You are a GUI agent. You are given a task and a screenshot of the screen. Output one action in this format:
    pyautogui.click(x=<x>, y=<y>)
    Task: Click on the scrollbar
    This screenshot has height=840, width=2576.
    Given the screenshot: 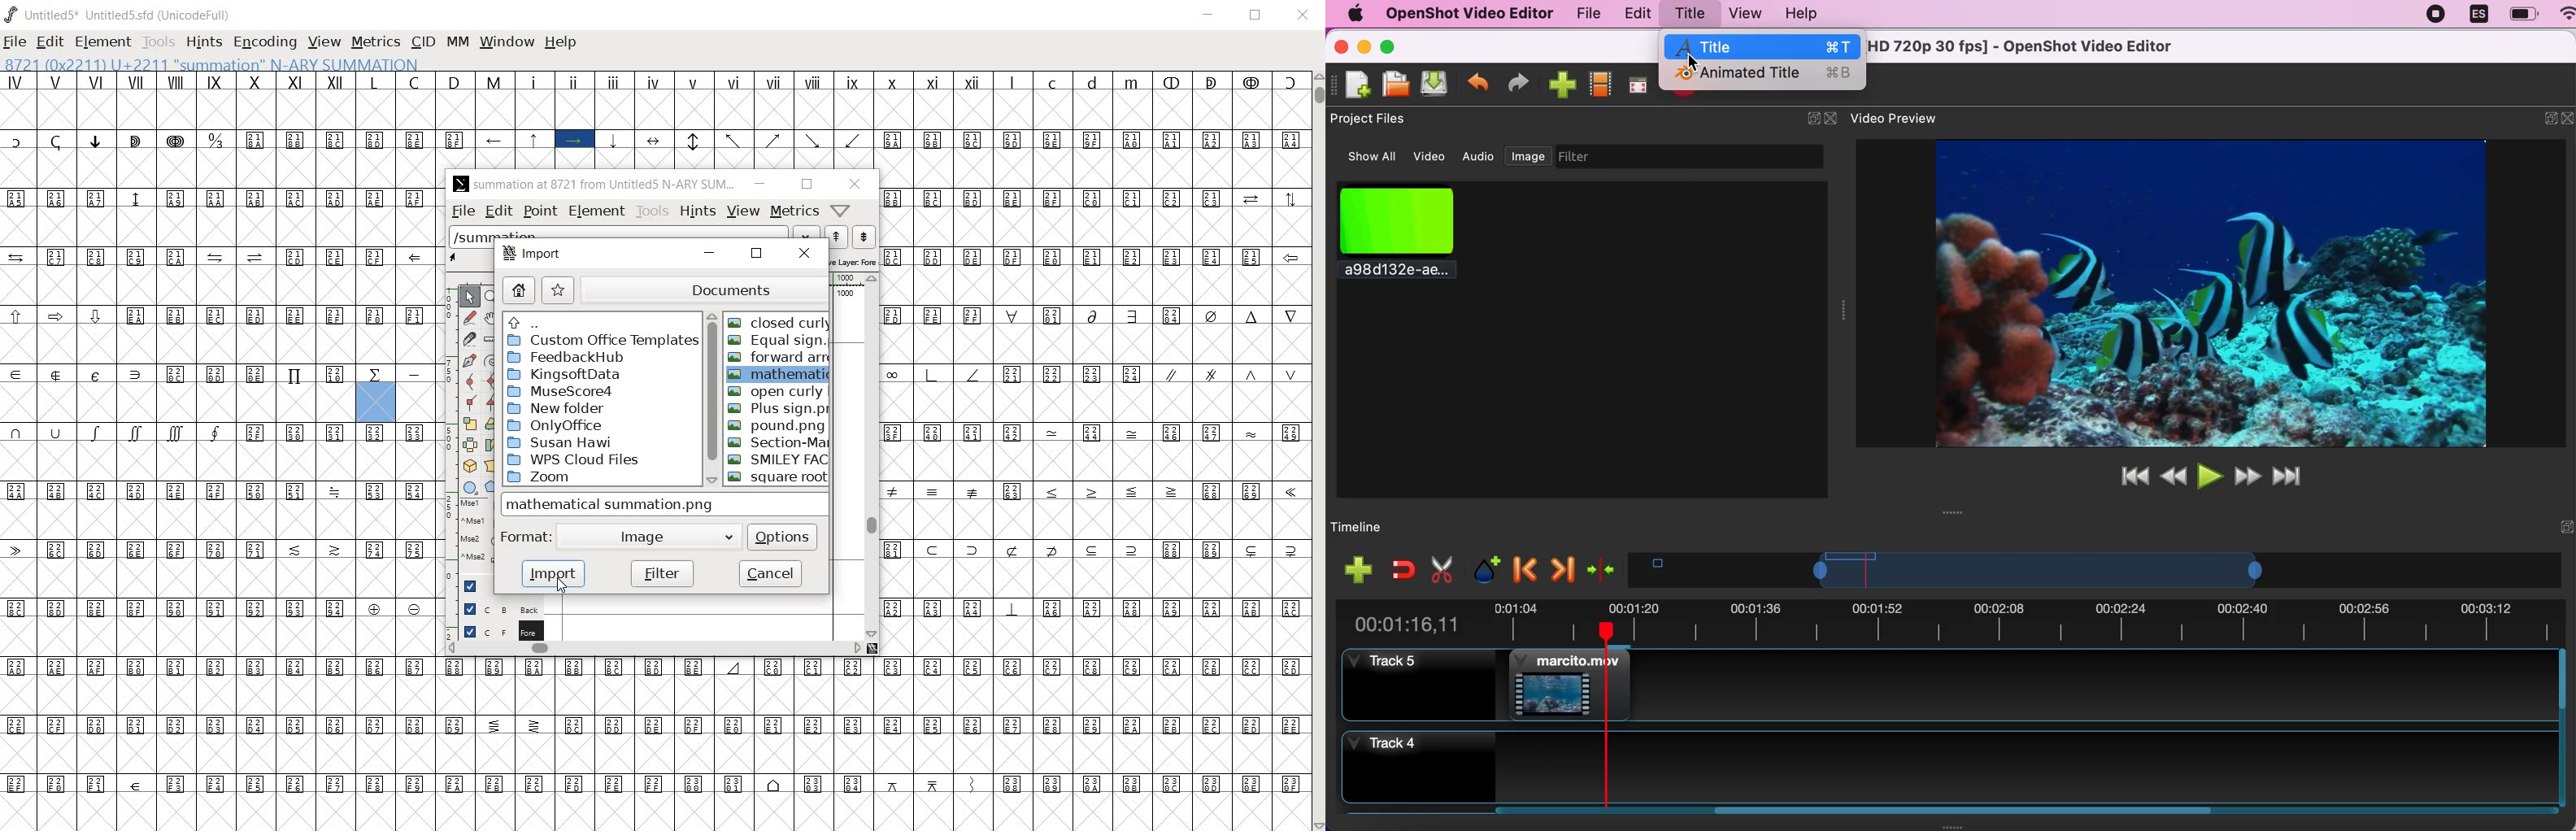 What is the action you would take?
    pyautogui.click(x=655, y=648)
    